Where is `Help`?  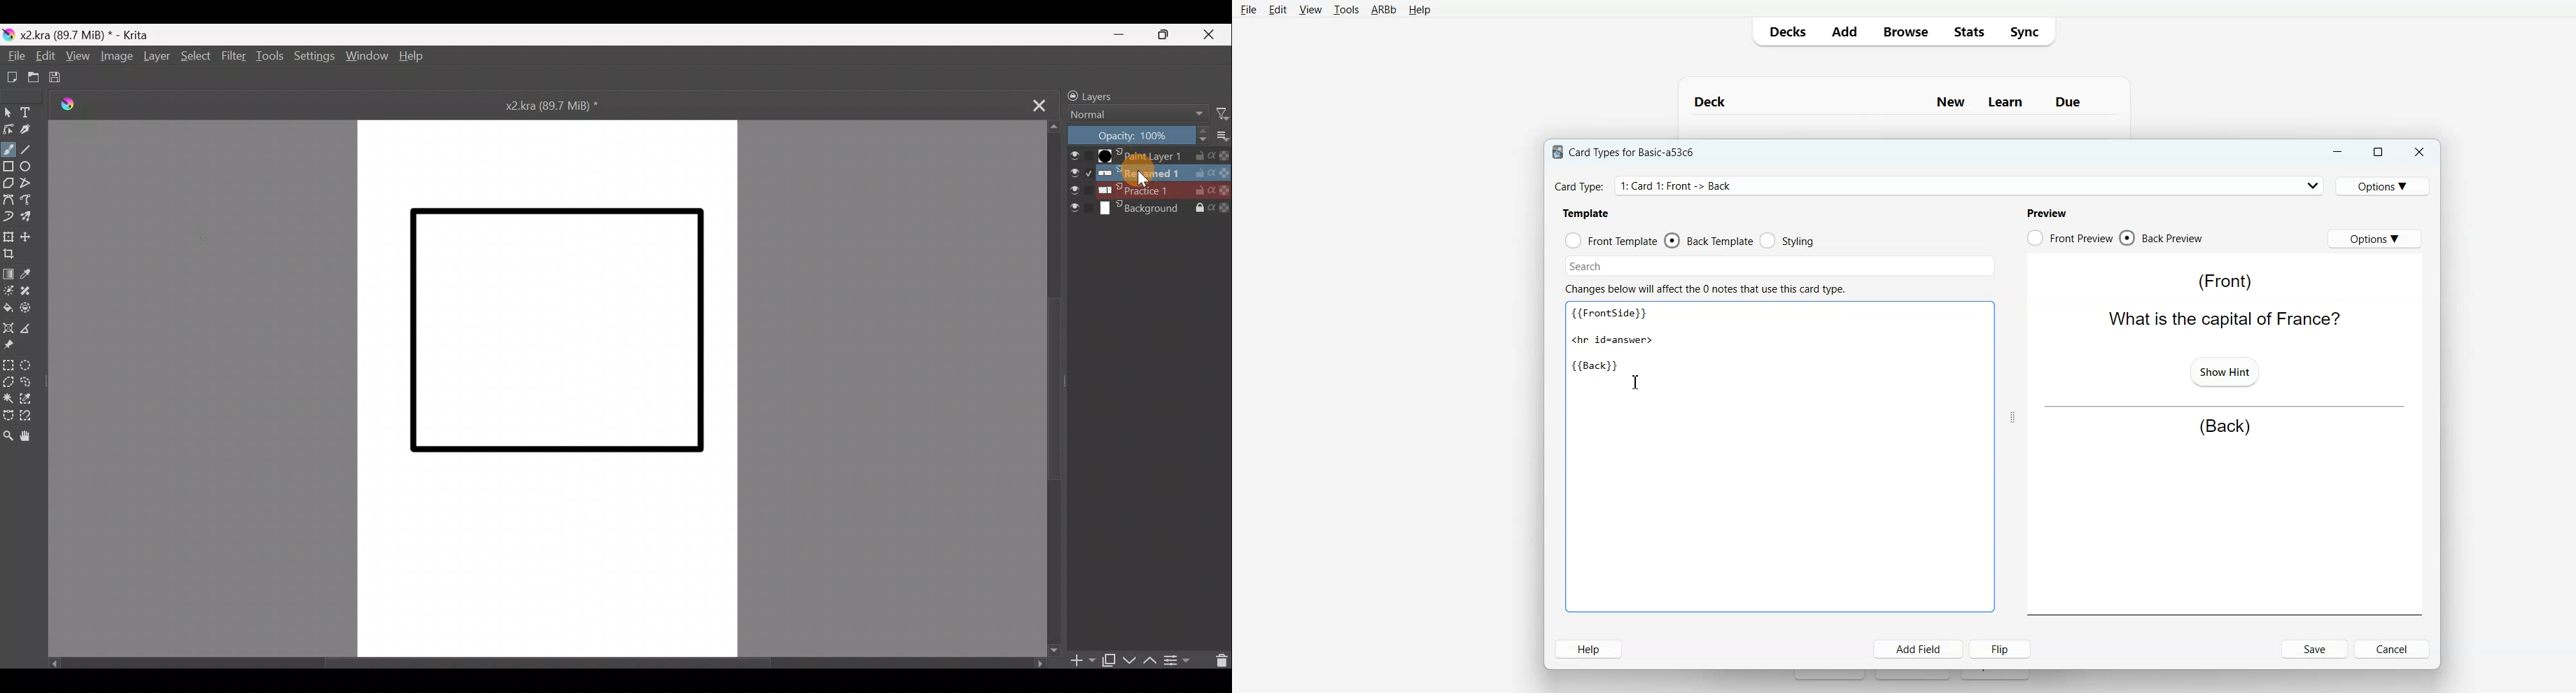
Help is located at coordinates (1420, 10).